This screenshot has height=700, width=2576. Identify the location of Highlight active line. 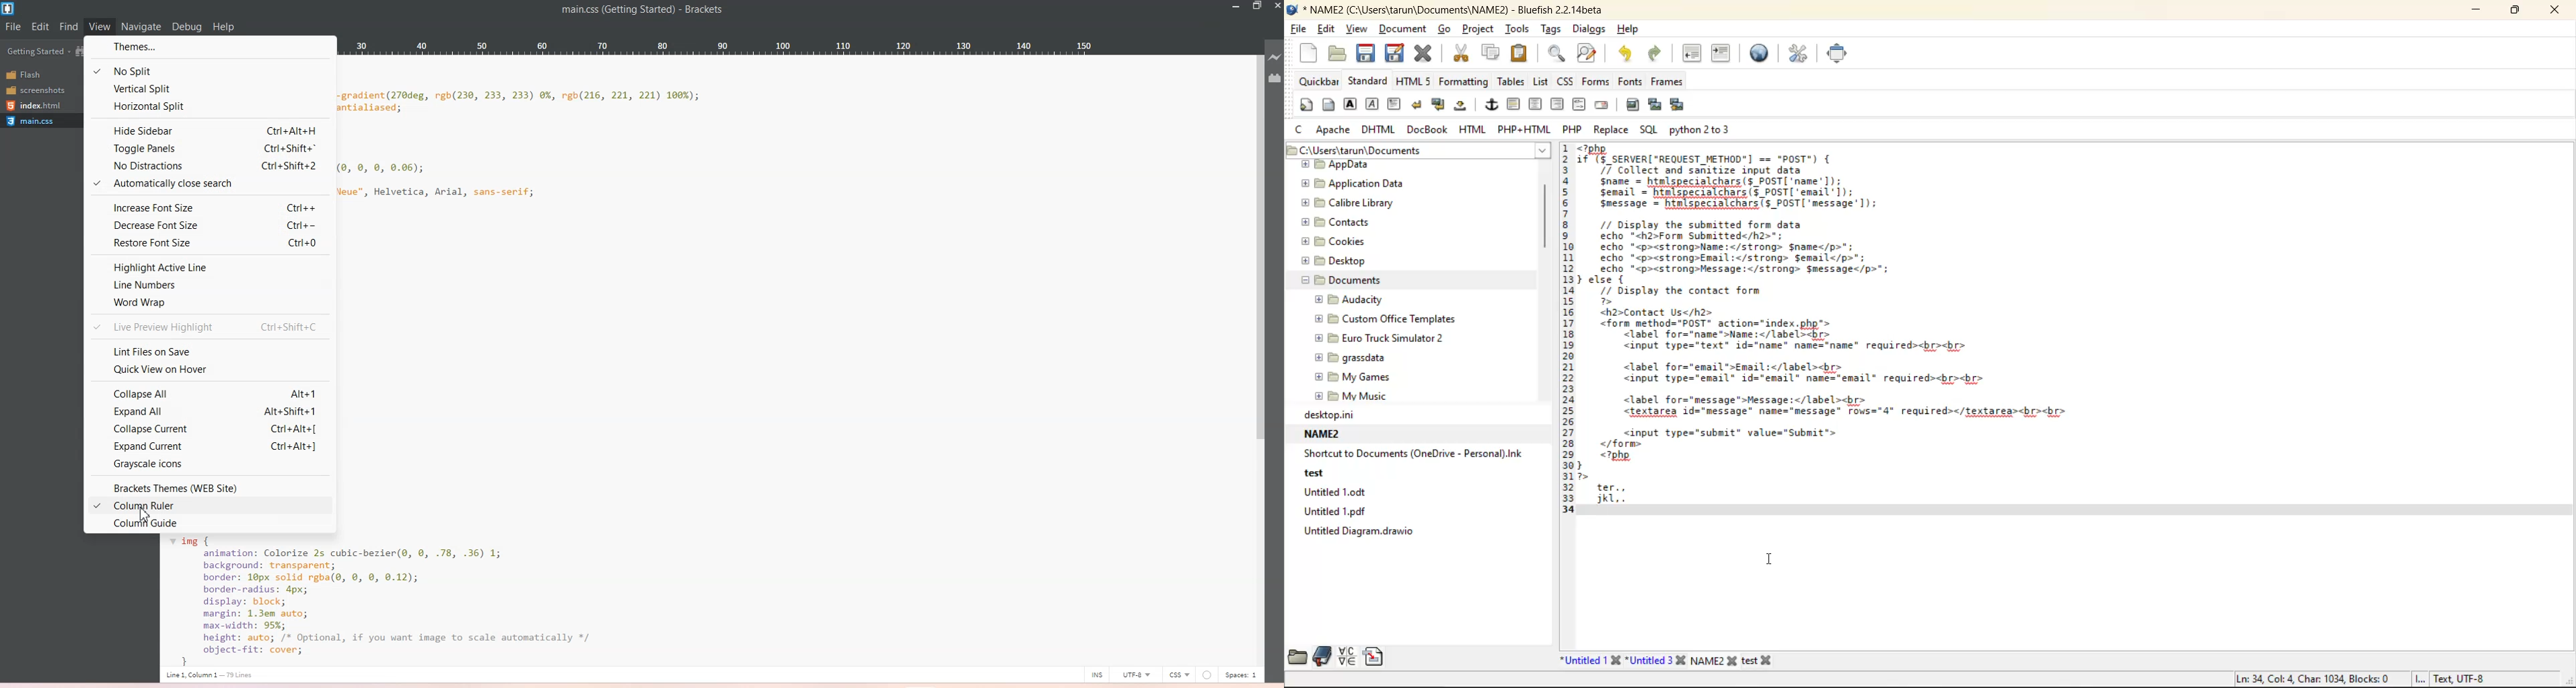
(210, 267).